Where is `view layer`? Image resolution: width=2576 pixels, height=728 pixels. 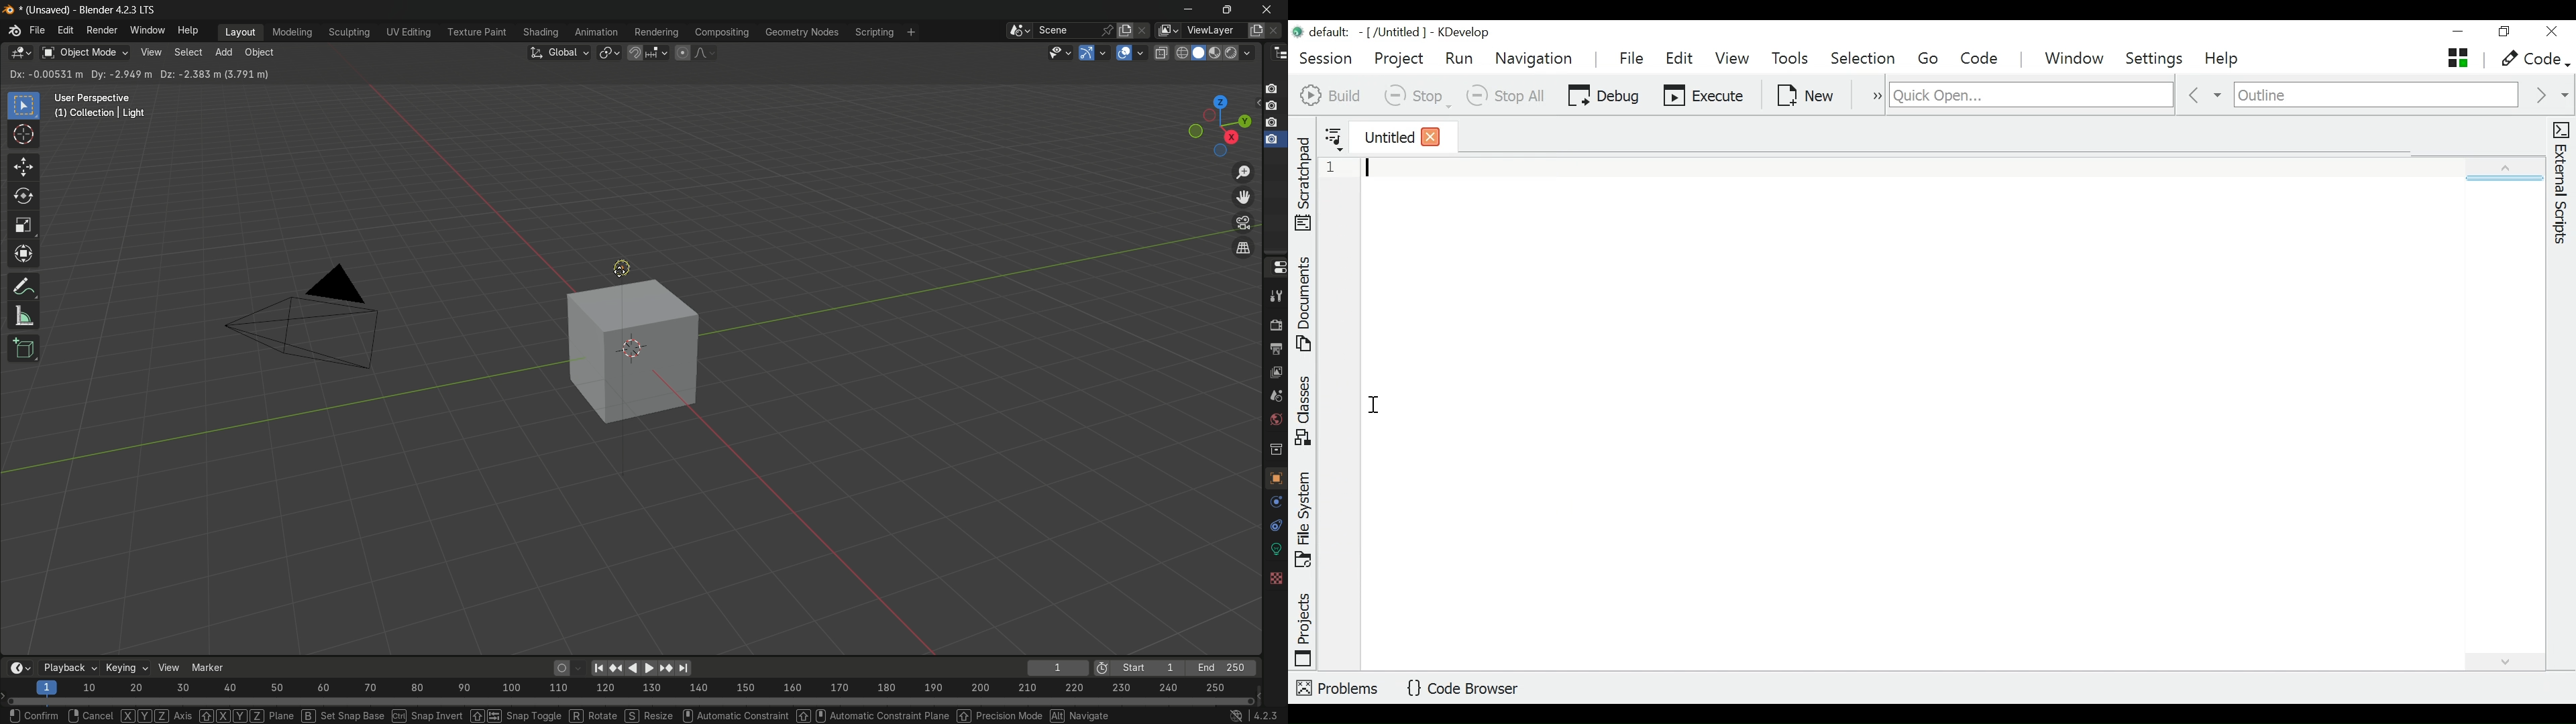
view layer is located at coordinates (1276, 371).